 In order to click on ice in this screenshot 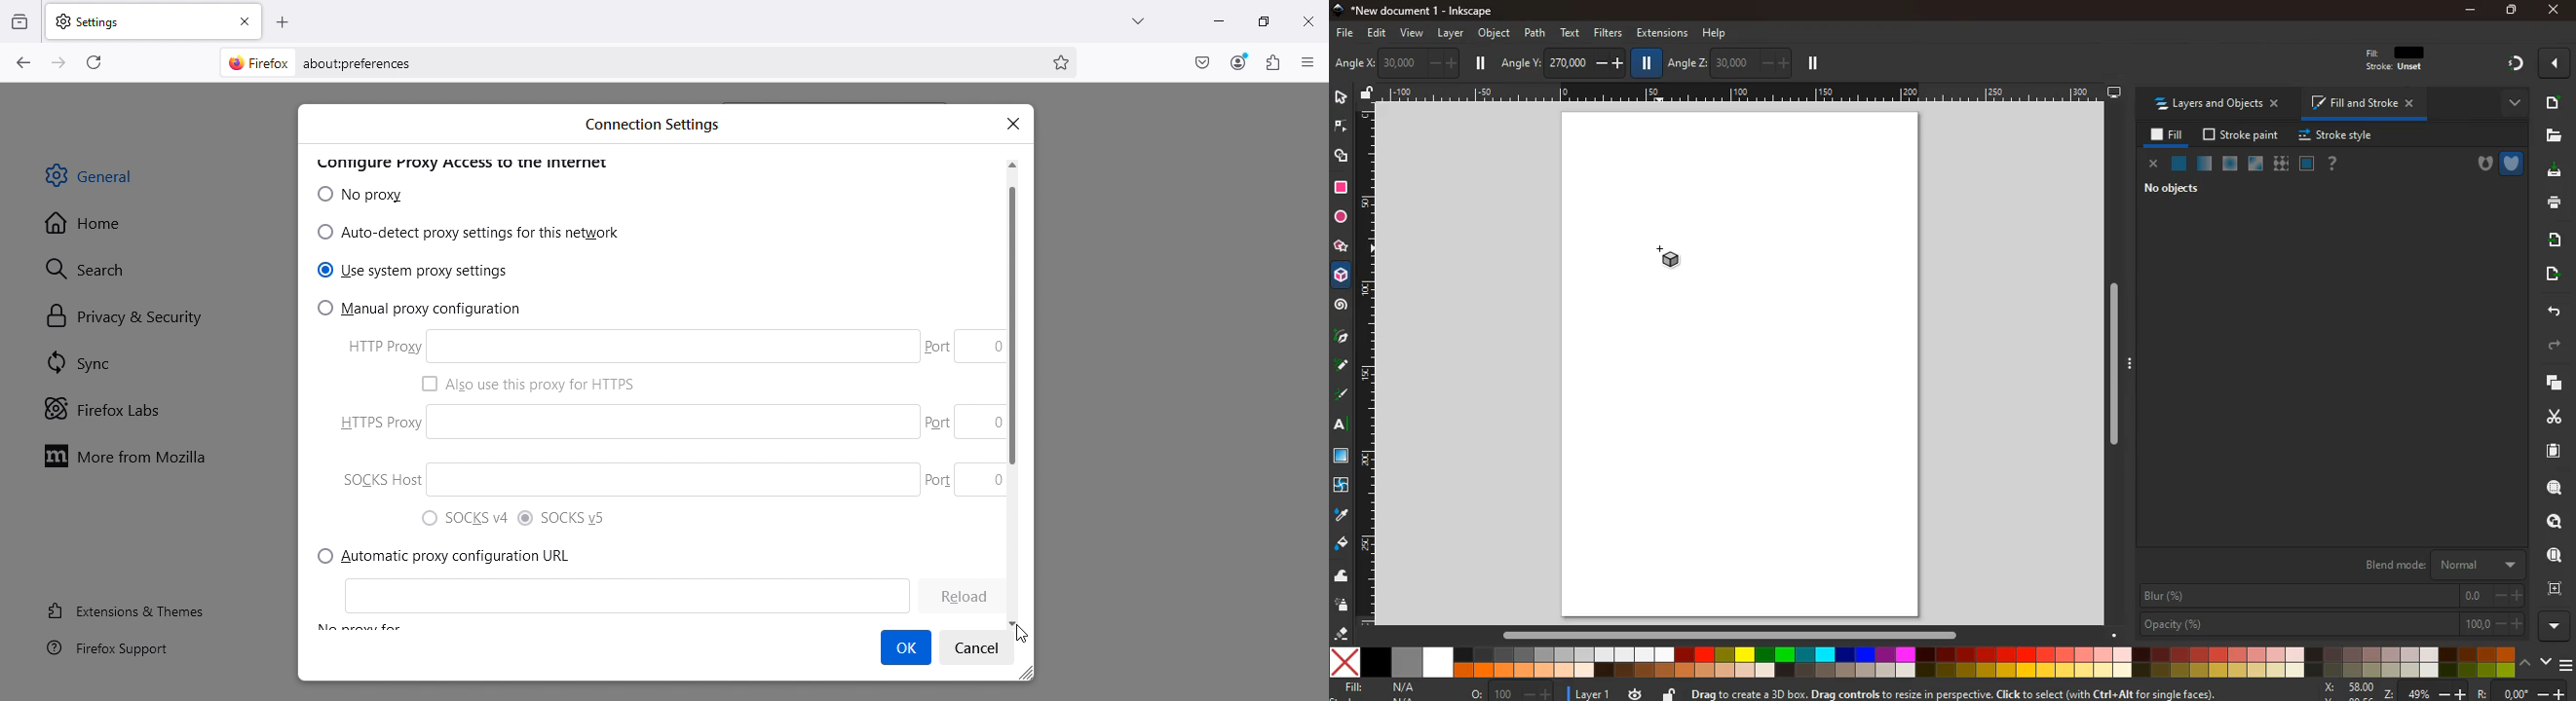, I will do `click(2228, 163)`.